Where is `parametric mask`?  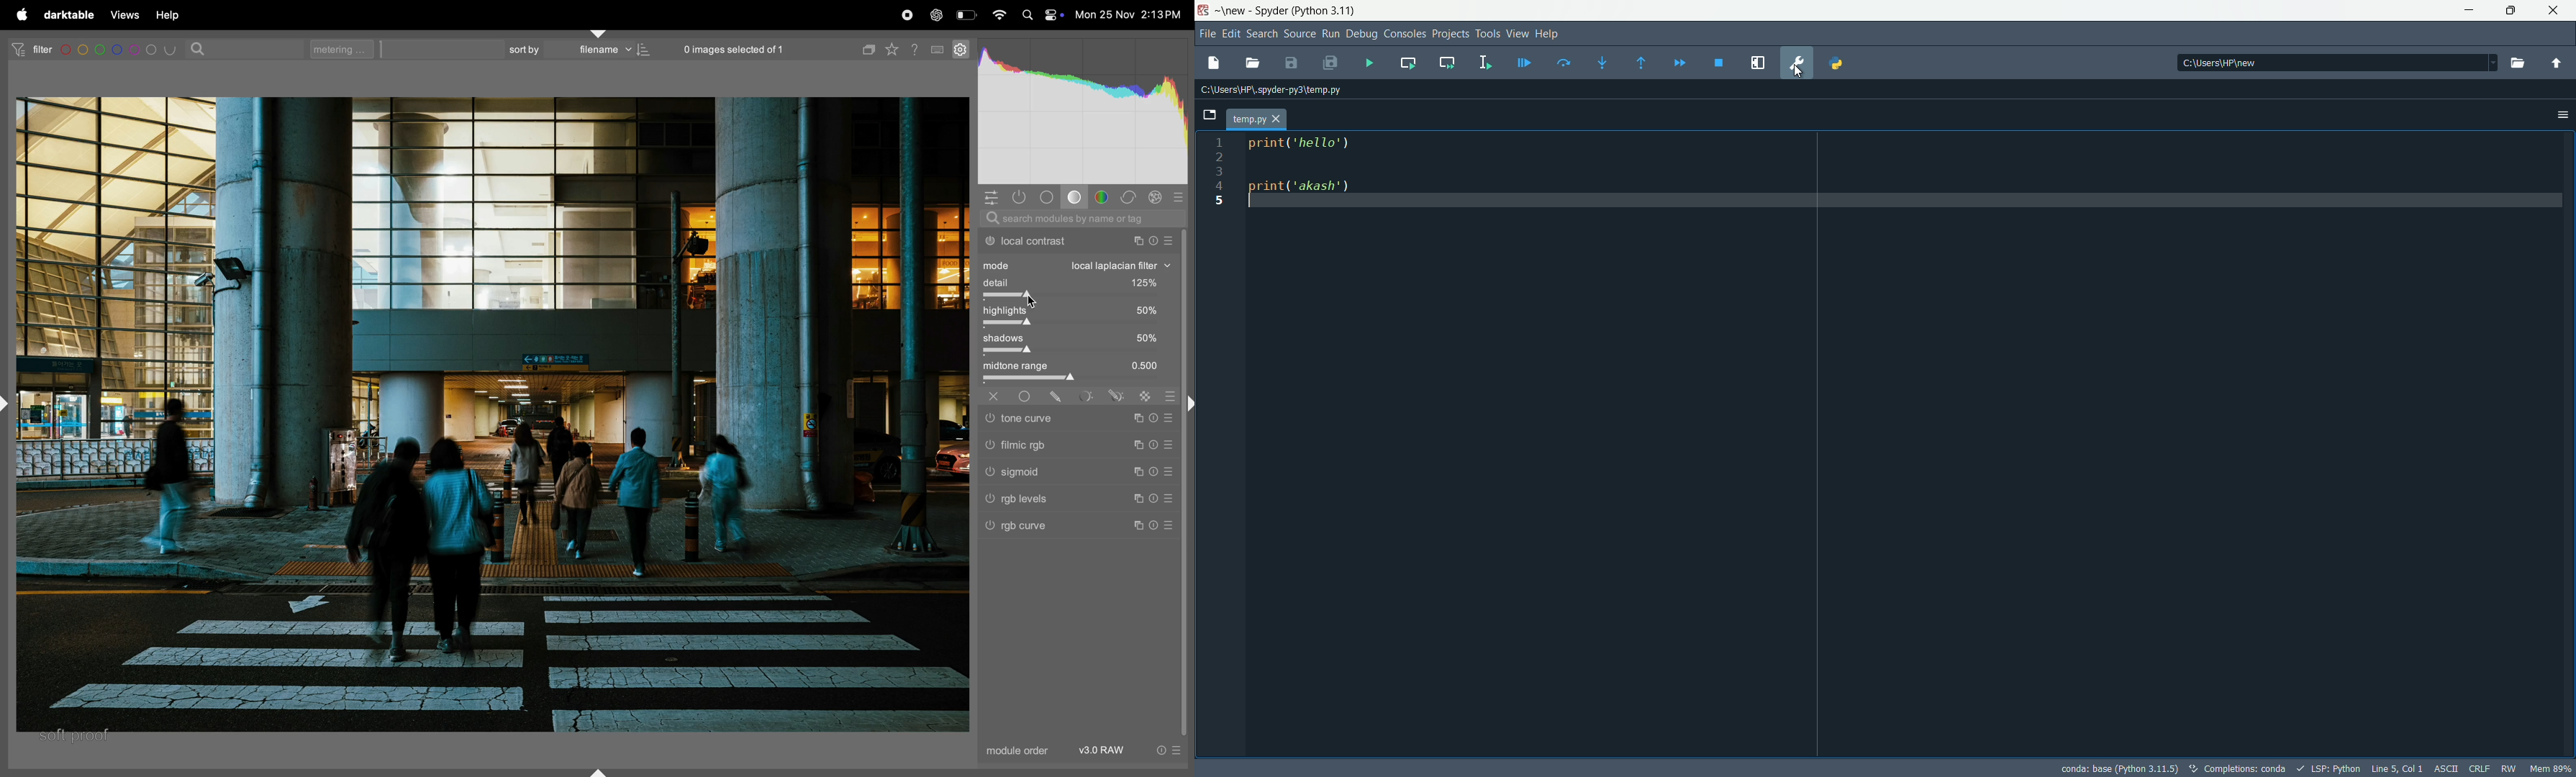 parametric mask is located at coordinates (1088, 397).